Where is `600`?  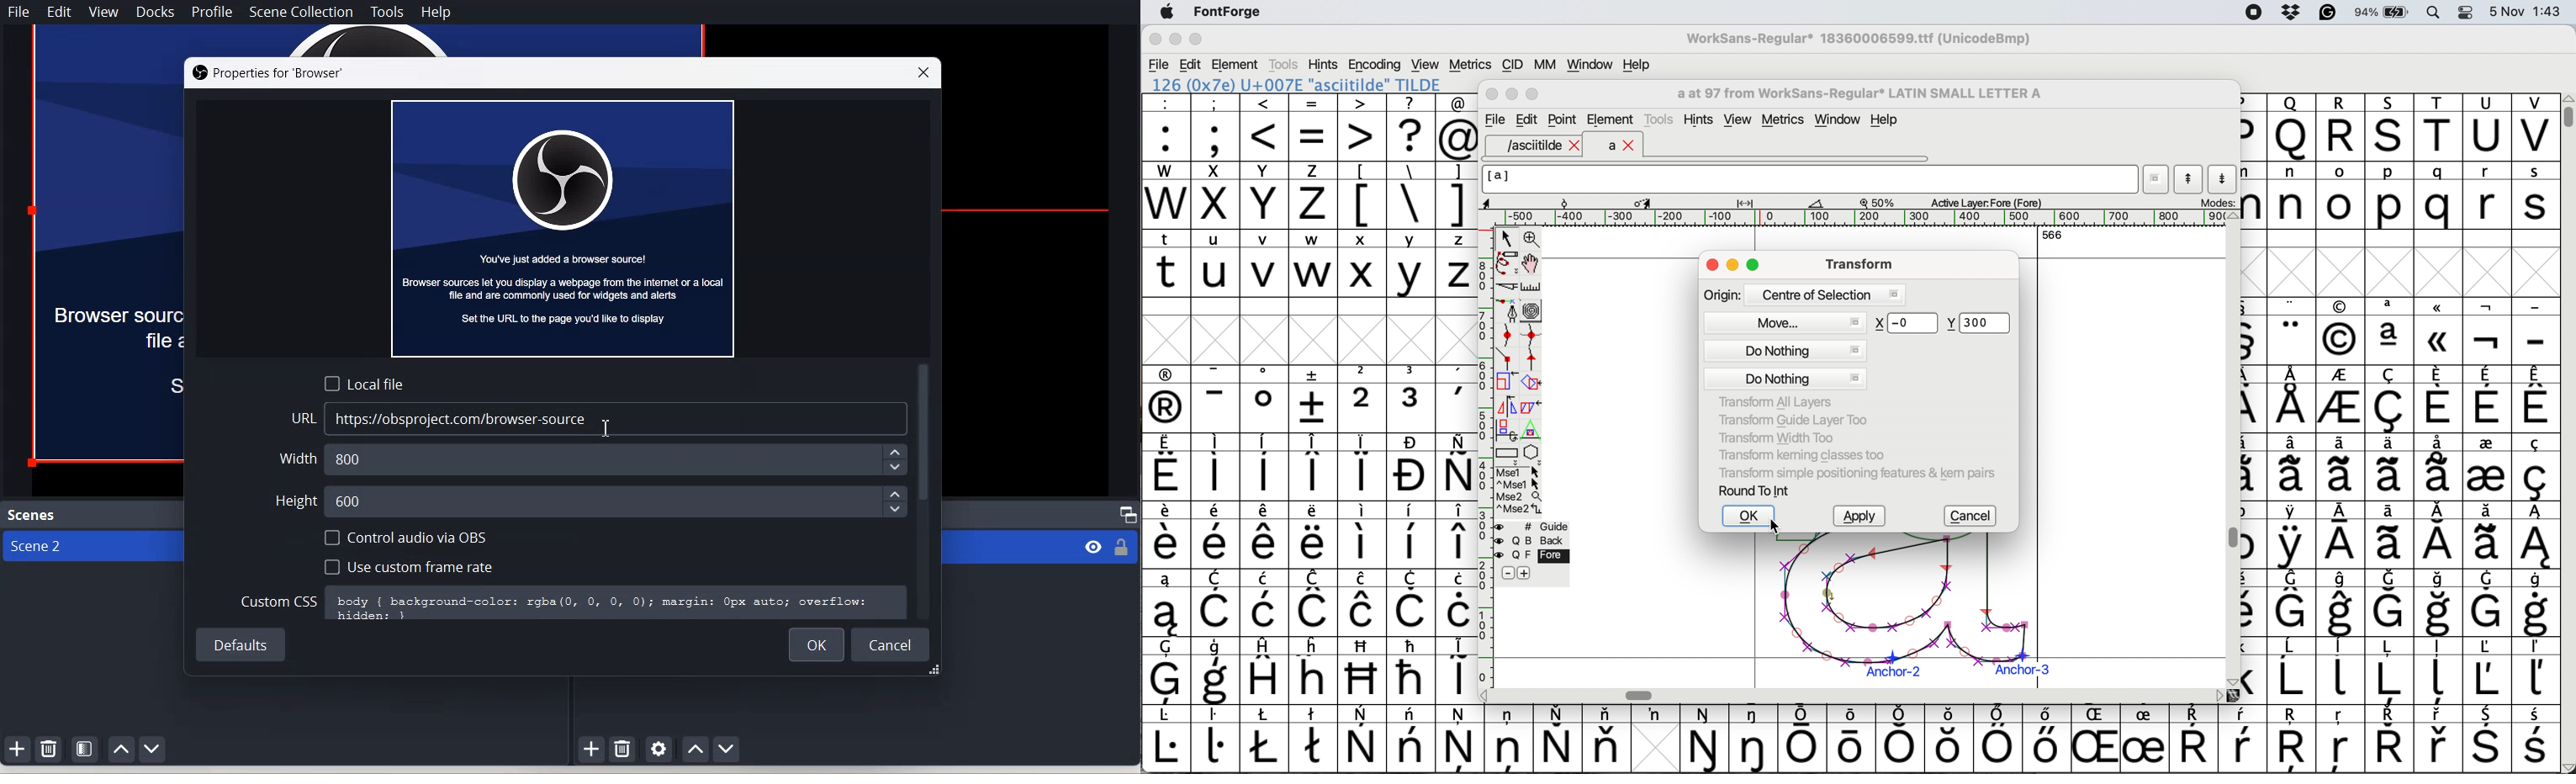 600 is located at coordinates (614, 503).